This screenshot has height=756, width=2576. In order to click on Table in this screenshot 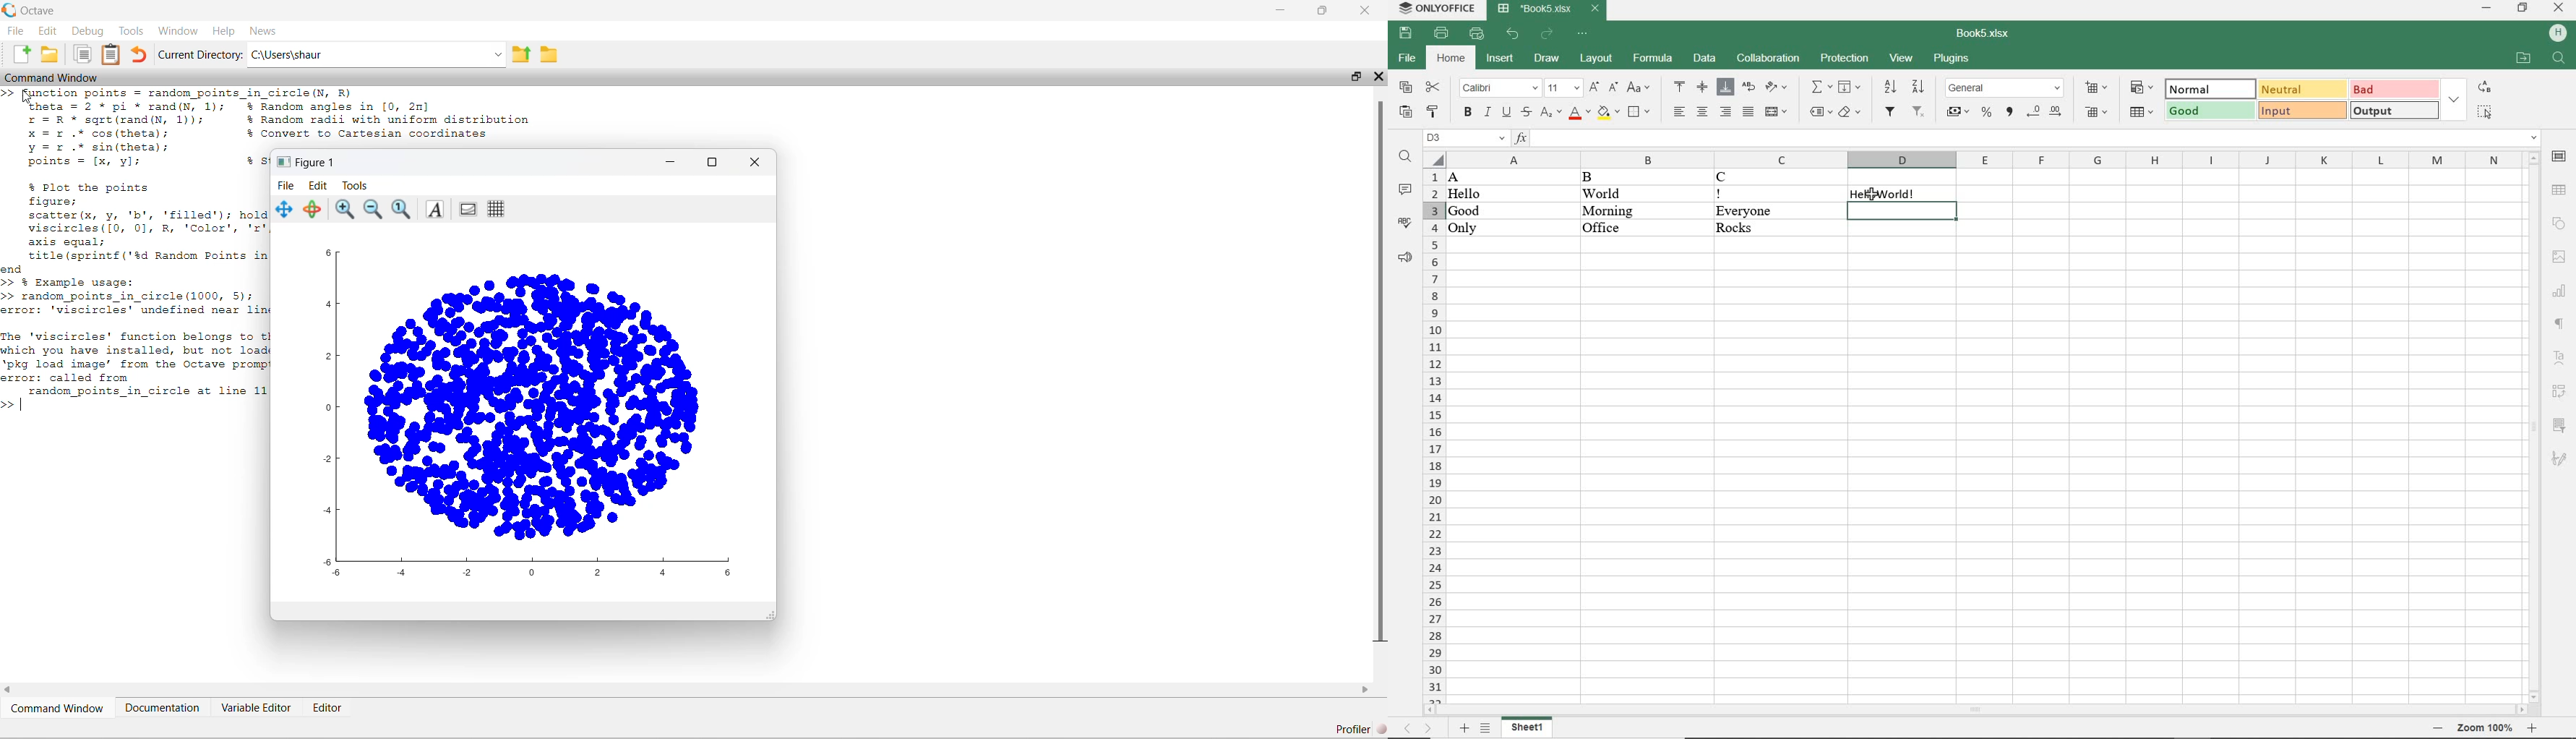, I will do `click(2559, 187)`.